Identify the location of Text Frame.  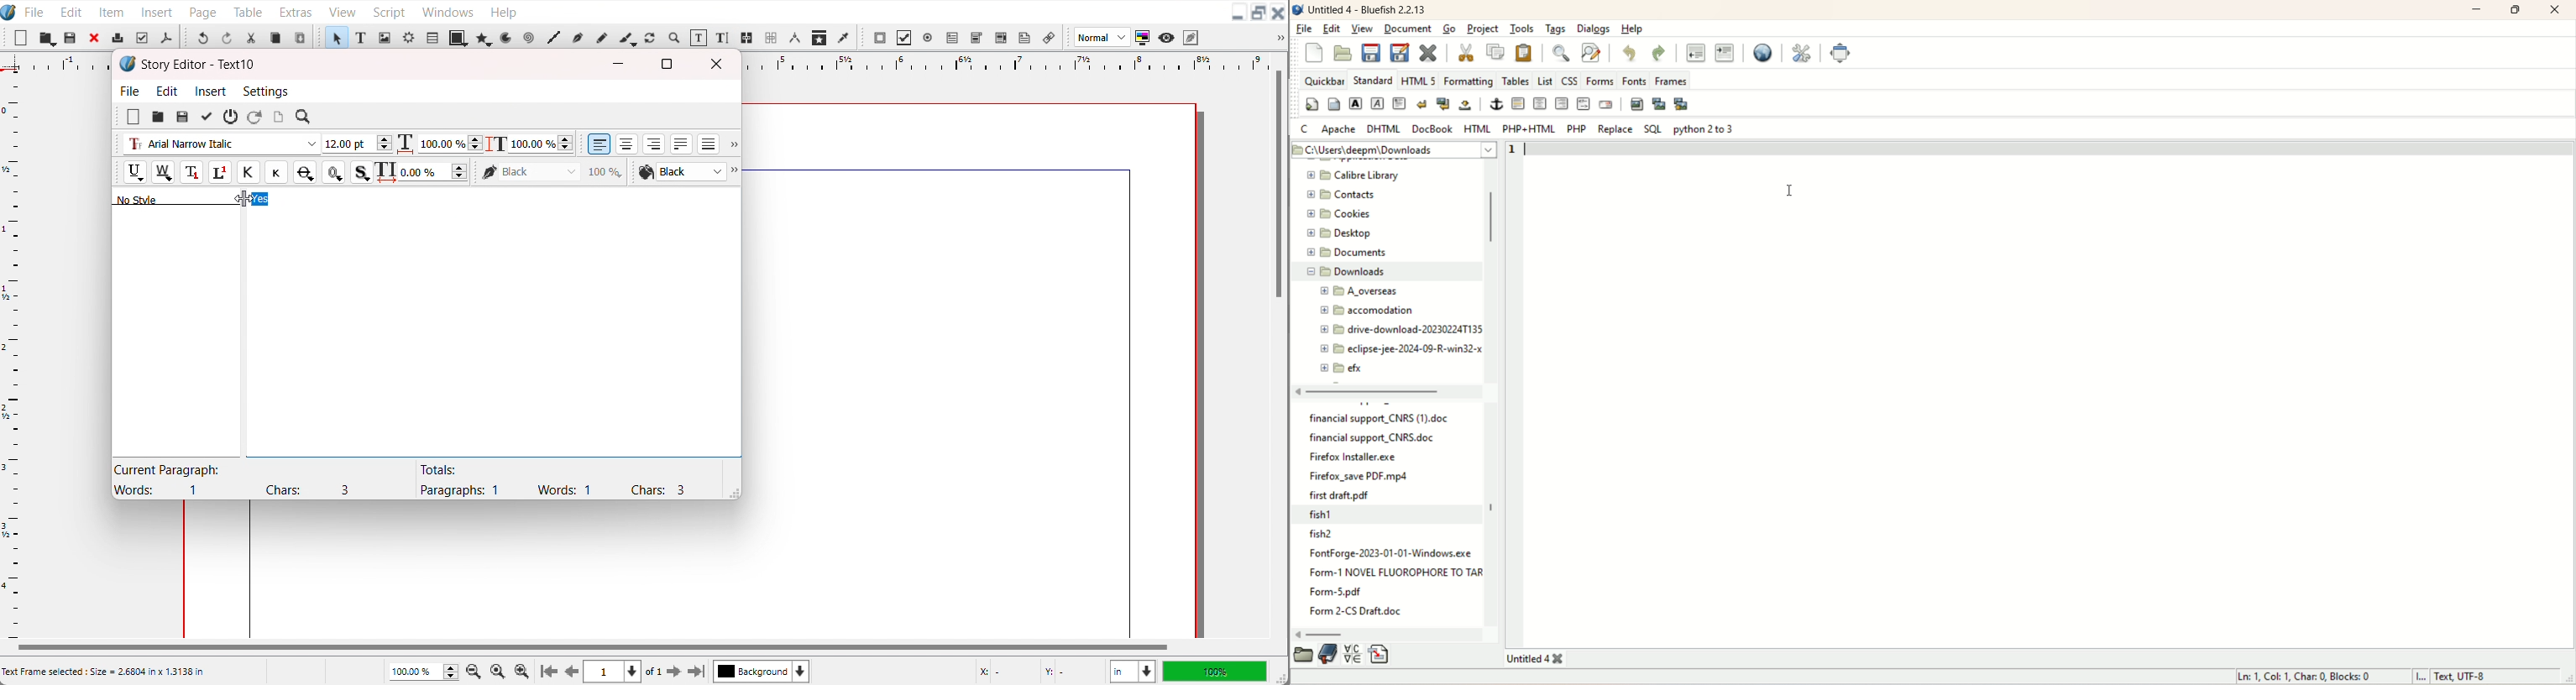
(361, 37).